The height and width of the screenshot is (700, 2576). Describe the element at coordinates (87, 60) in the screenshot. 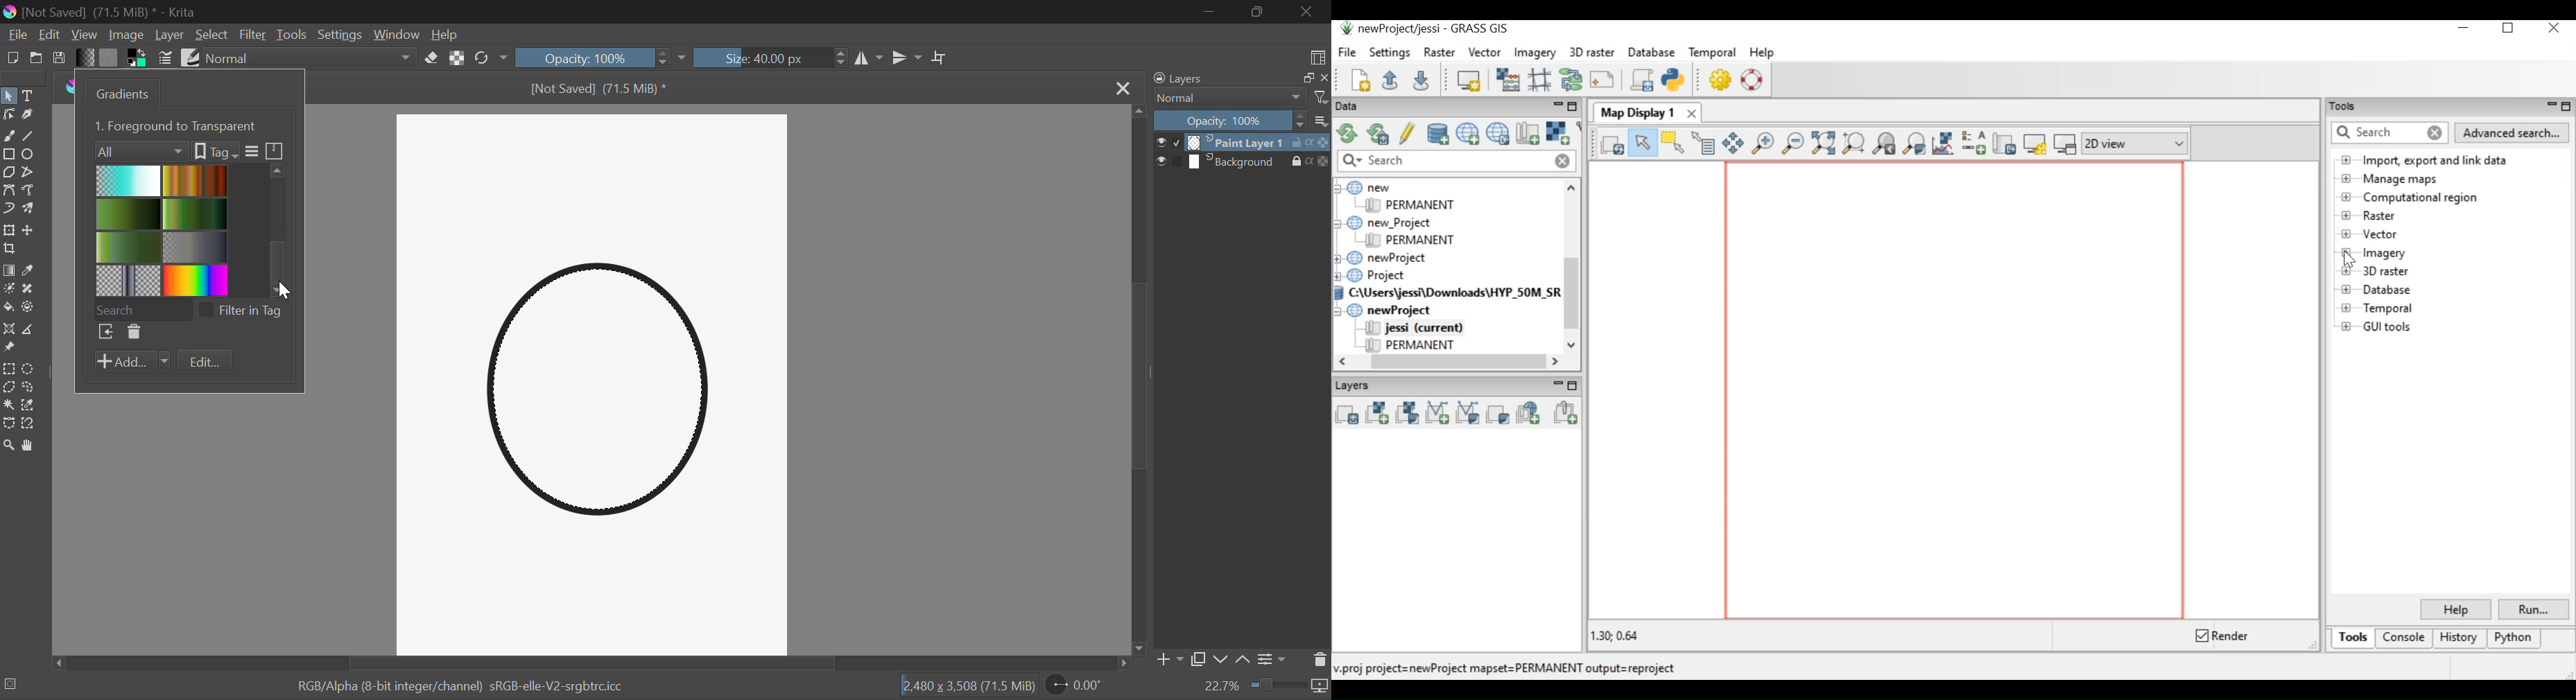

I see `Gradient` at that location.